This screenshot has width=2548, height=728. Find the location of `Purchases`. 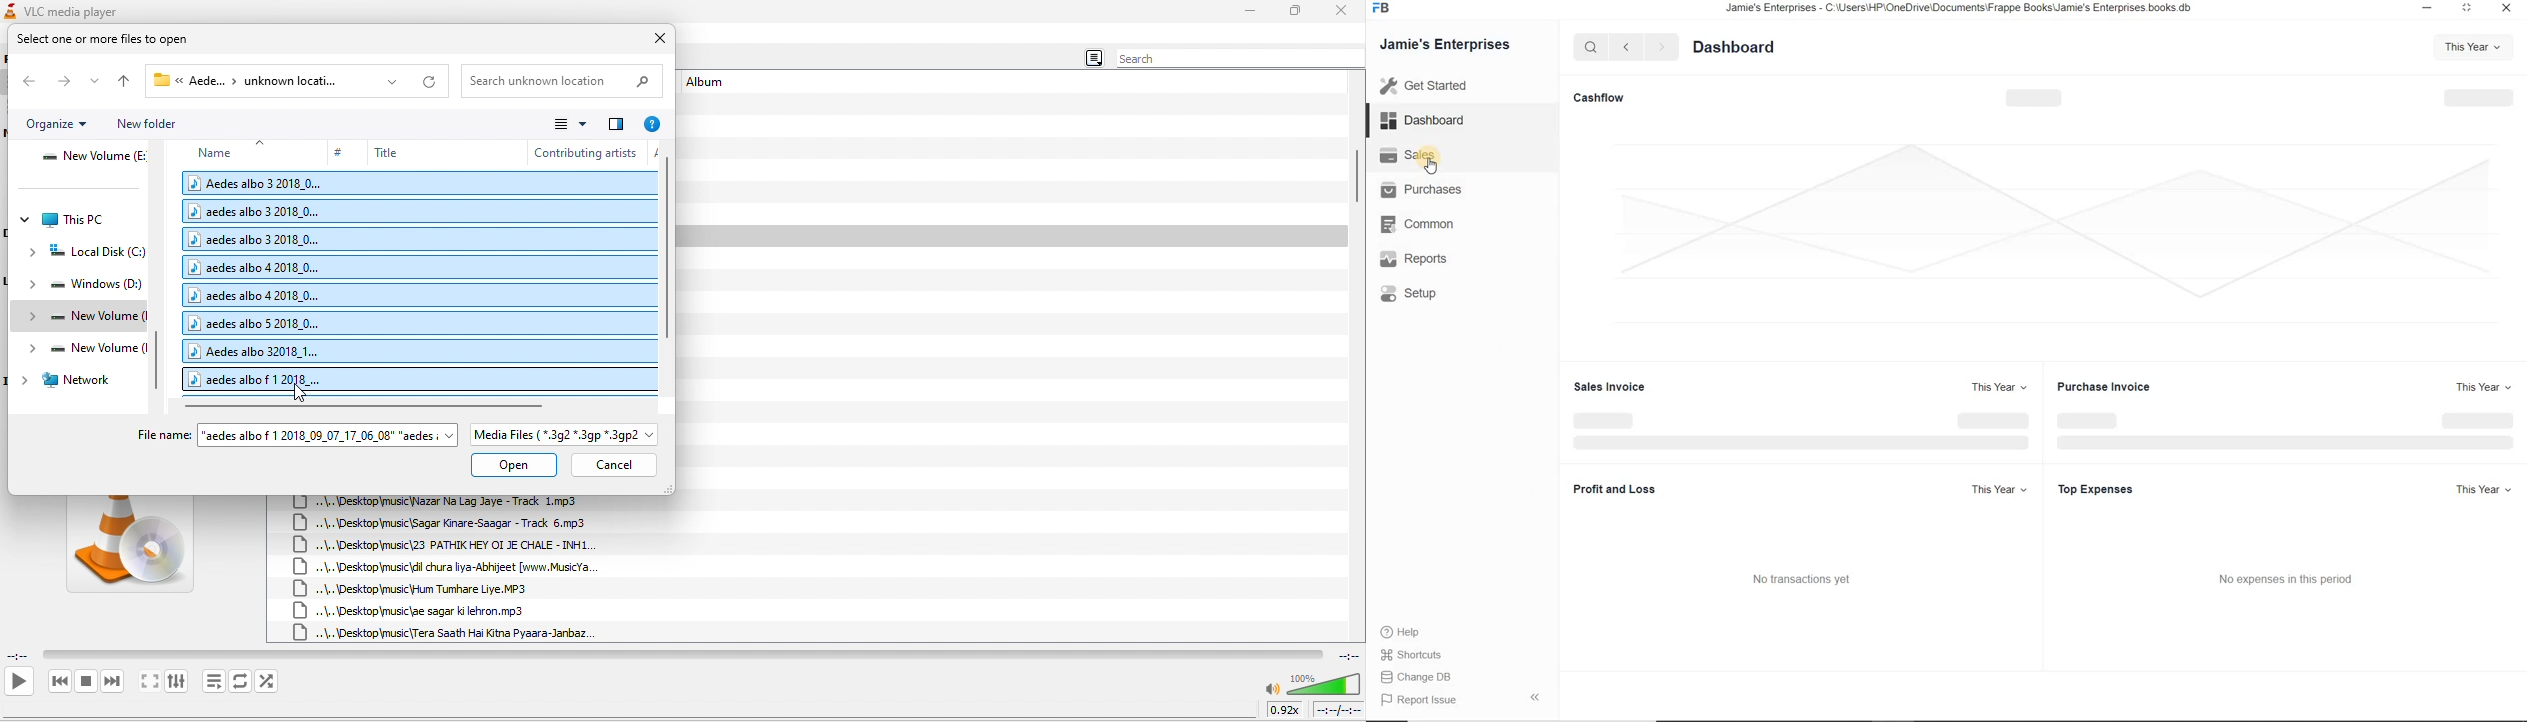

Purchases is located at coordinates (1423, 189).